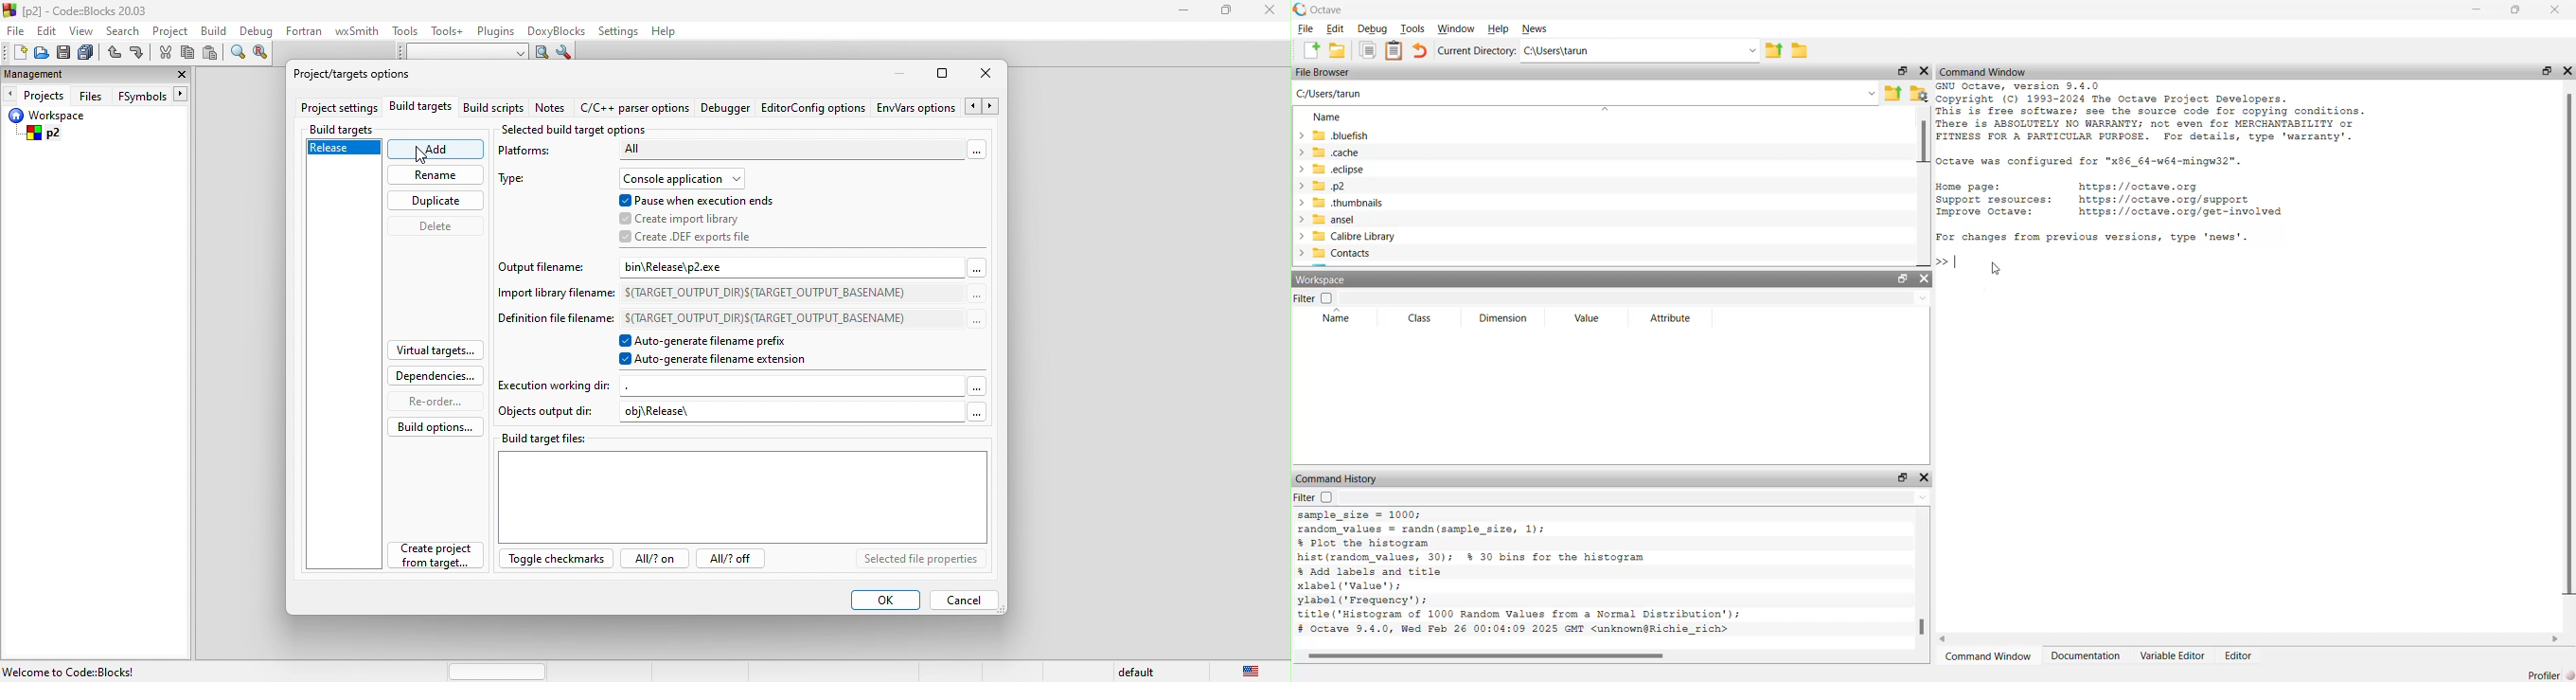 This screenshot has height=700, width=2576. Describe the element at coordinates (2241, 655) in the screenshot. I see `Editor` at that location.